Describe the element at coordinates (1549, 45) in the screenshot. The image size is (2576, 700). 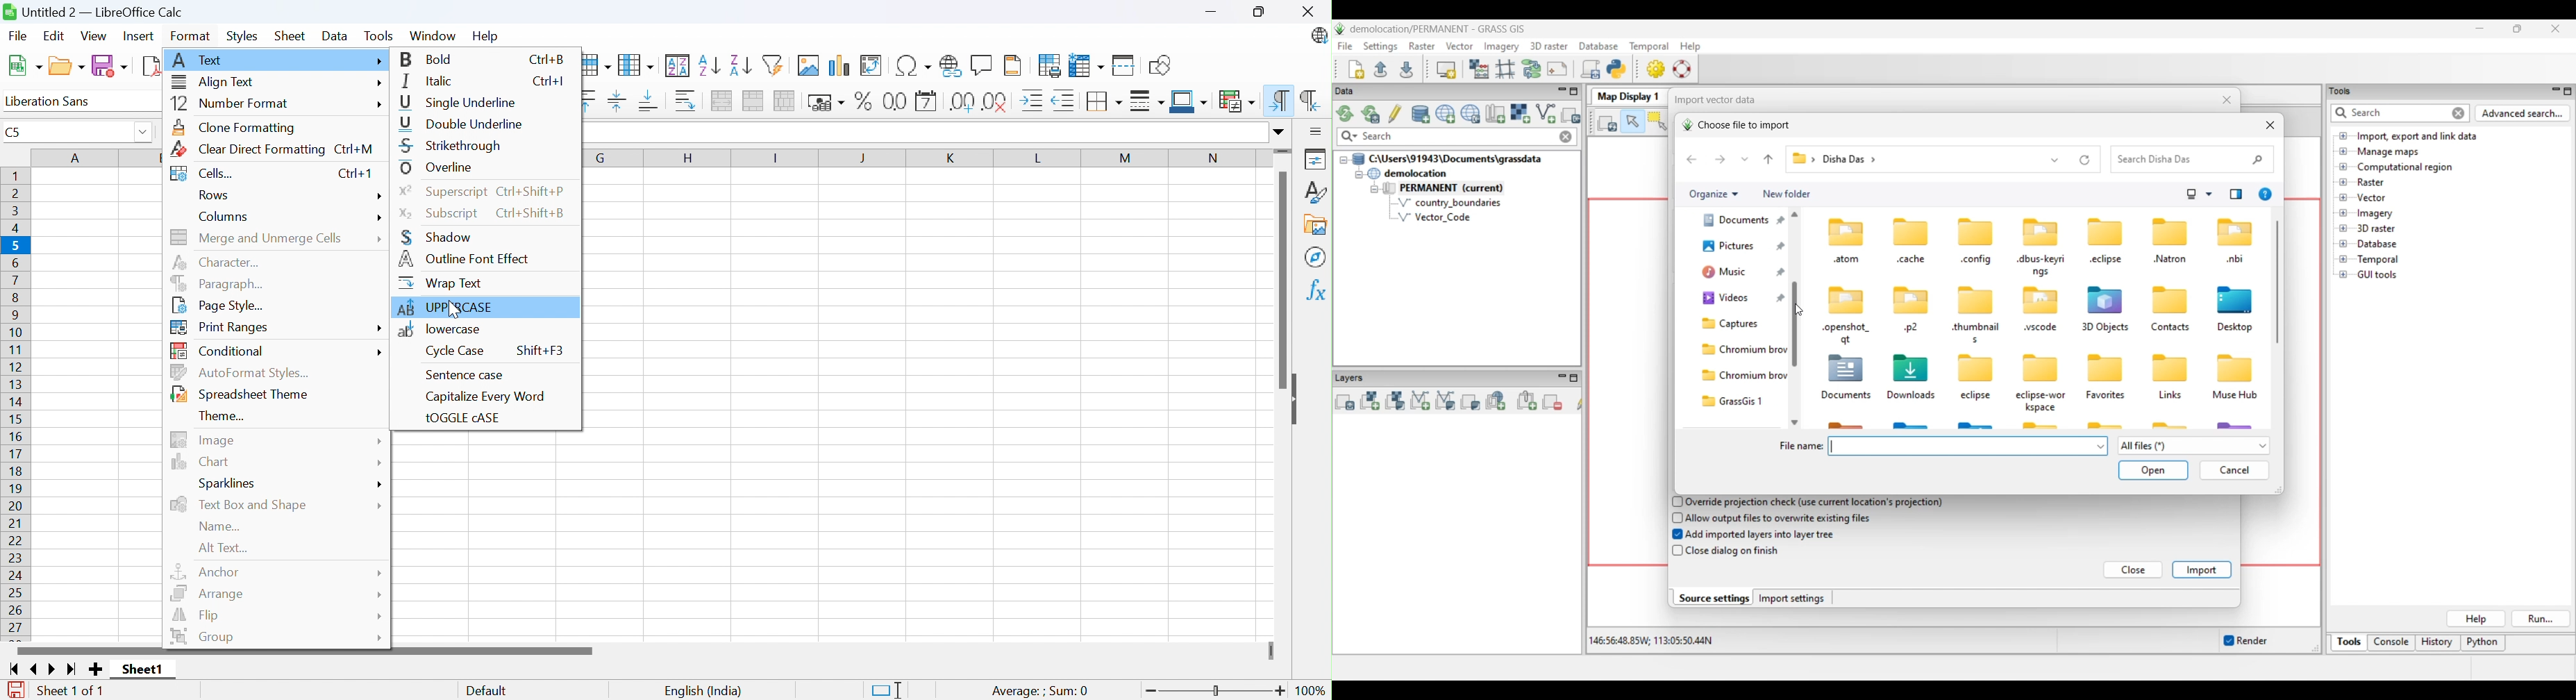
I see `3D raster menu` at that location.